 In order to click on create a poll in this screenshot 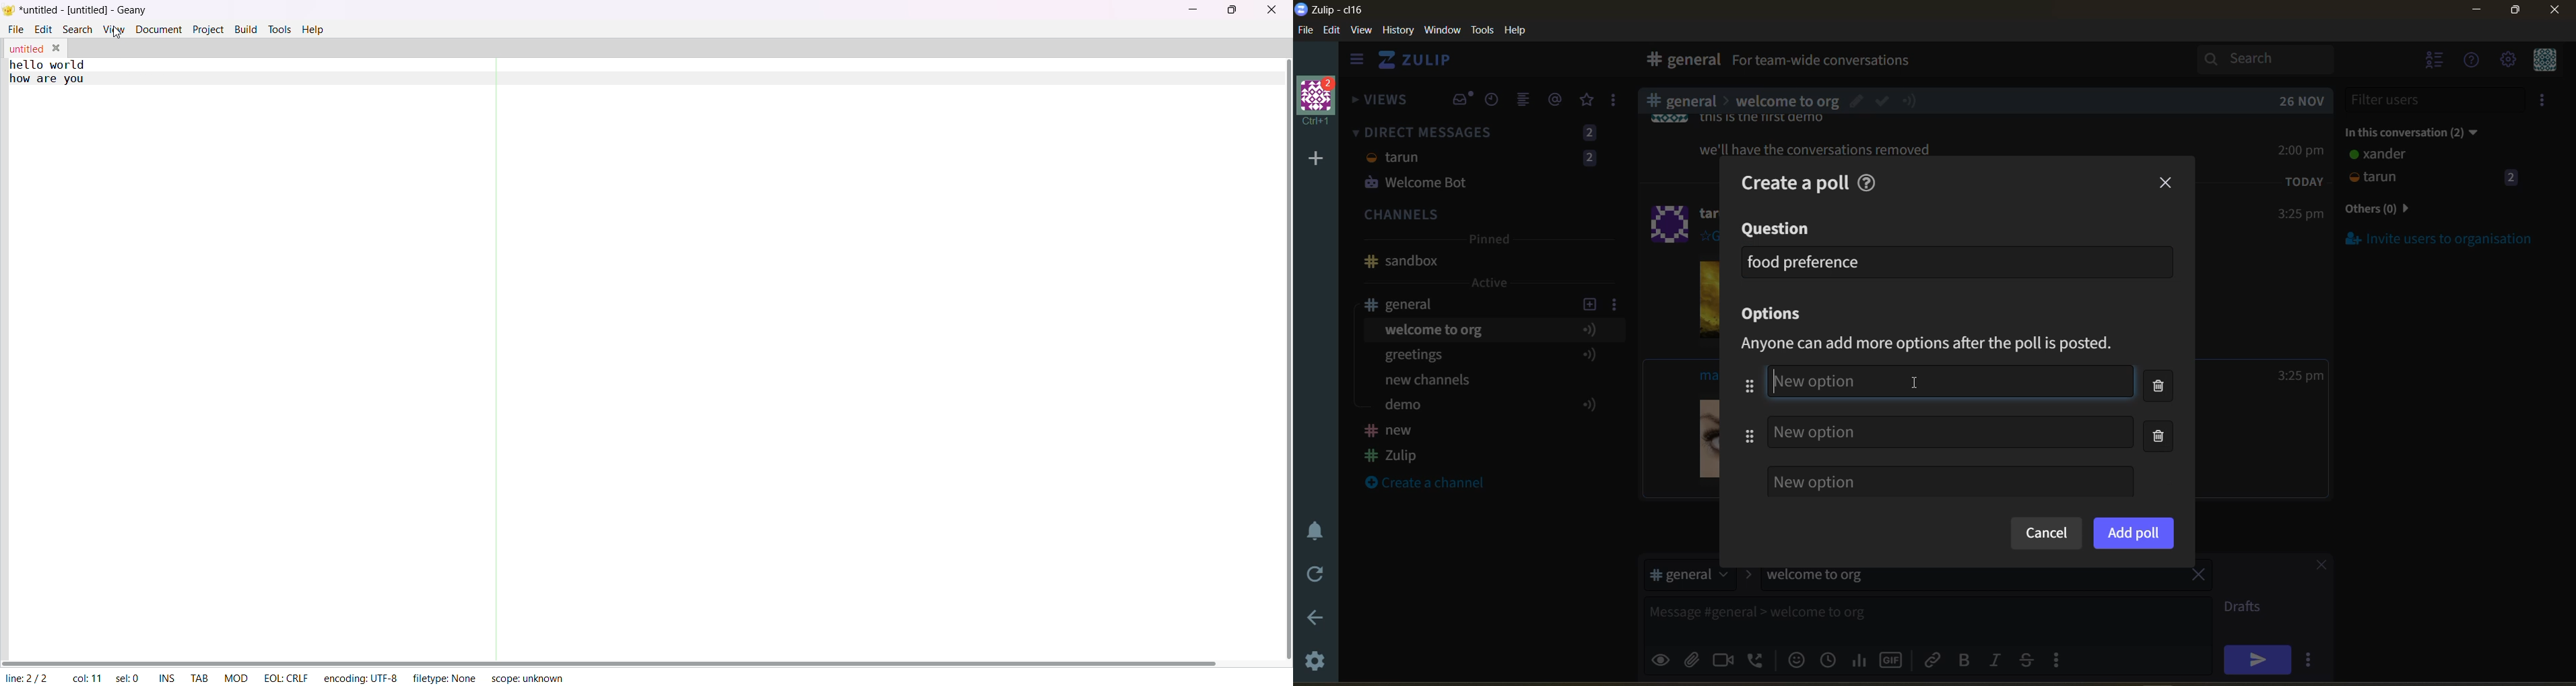, I will do `click(1788, 181)`.